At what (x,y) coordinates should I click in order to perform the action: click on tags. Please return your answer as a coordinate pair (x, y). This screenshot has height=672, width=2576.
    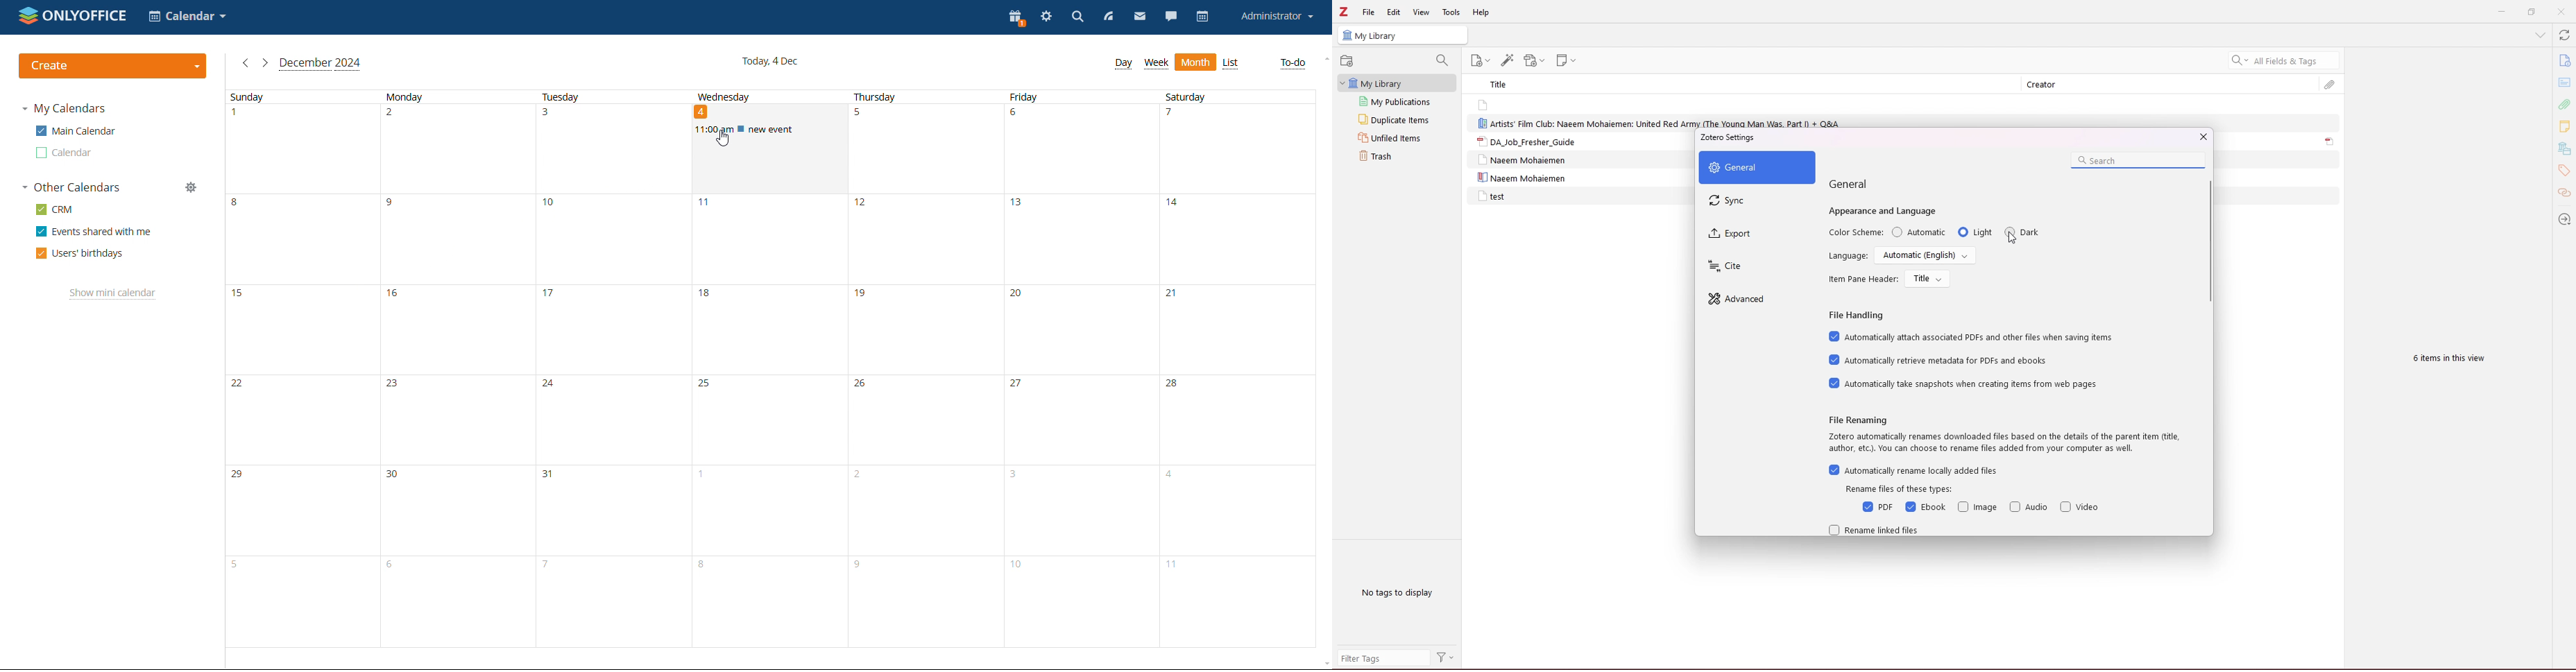
    Looking at the image, I should click on (2564, 171).